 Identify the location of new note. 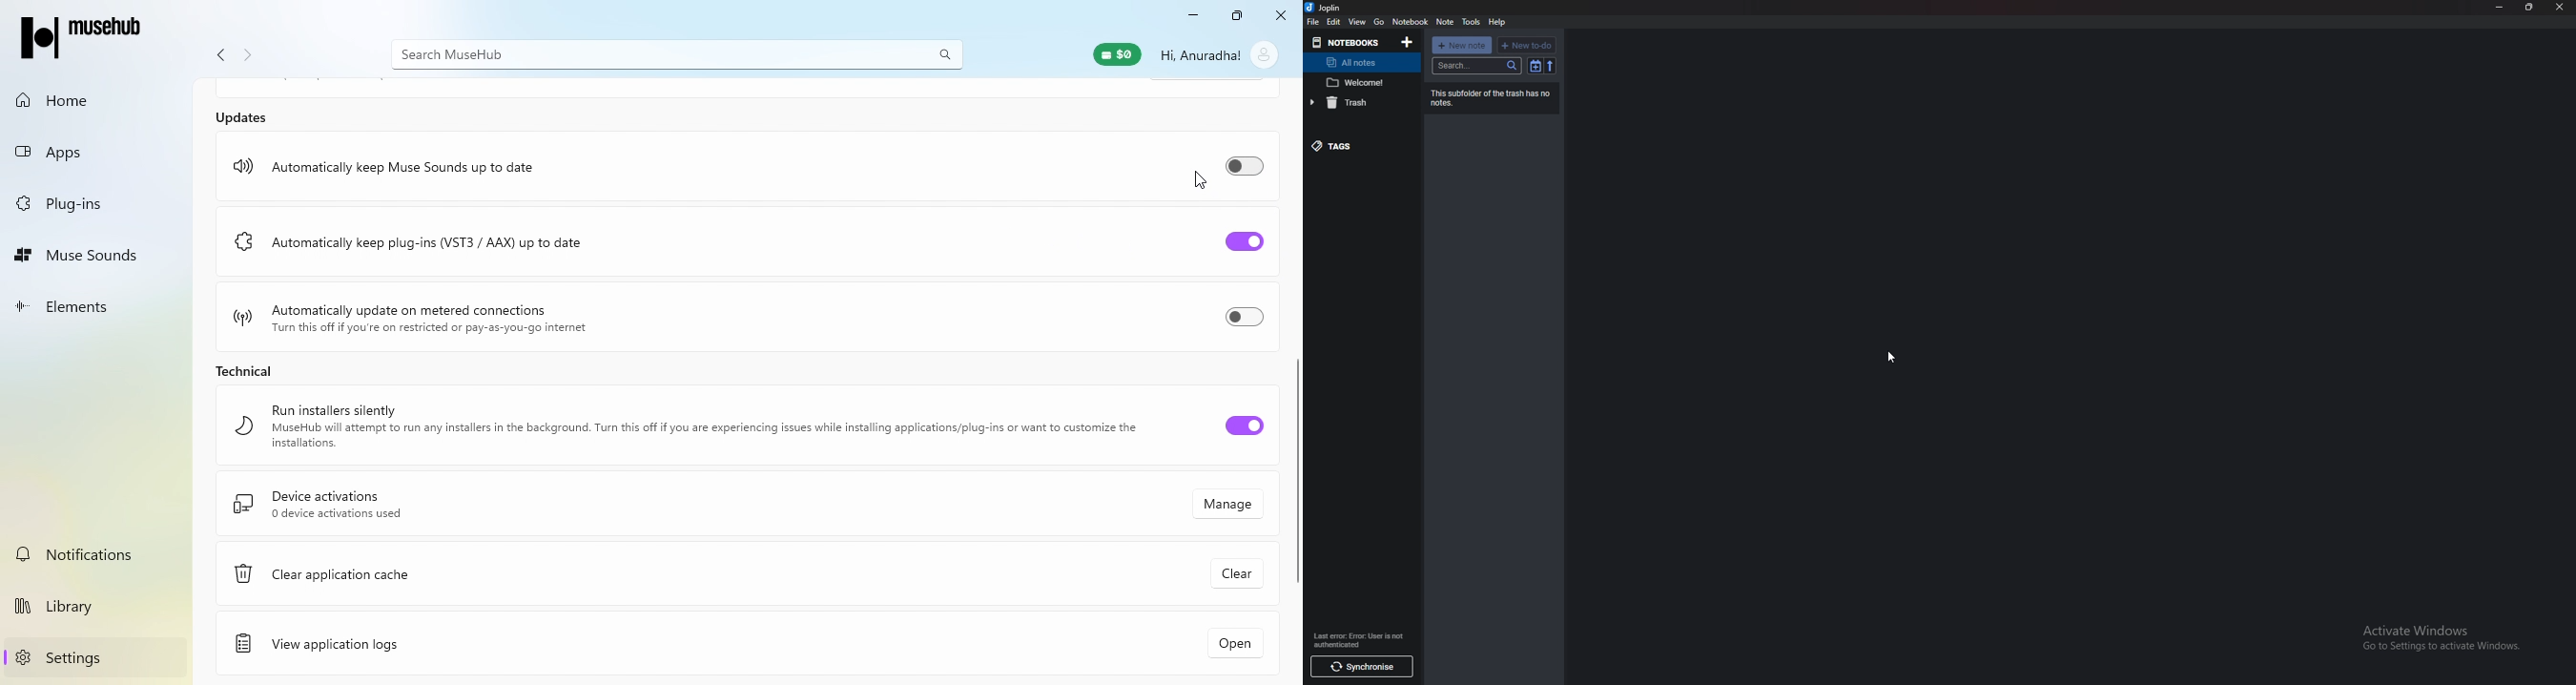
(1464, 46).